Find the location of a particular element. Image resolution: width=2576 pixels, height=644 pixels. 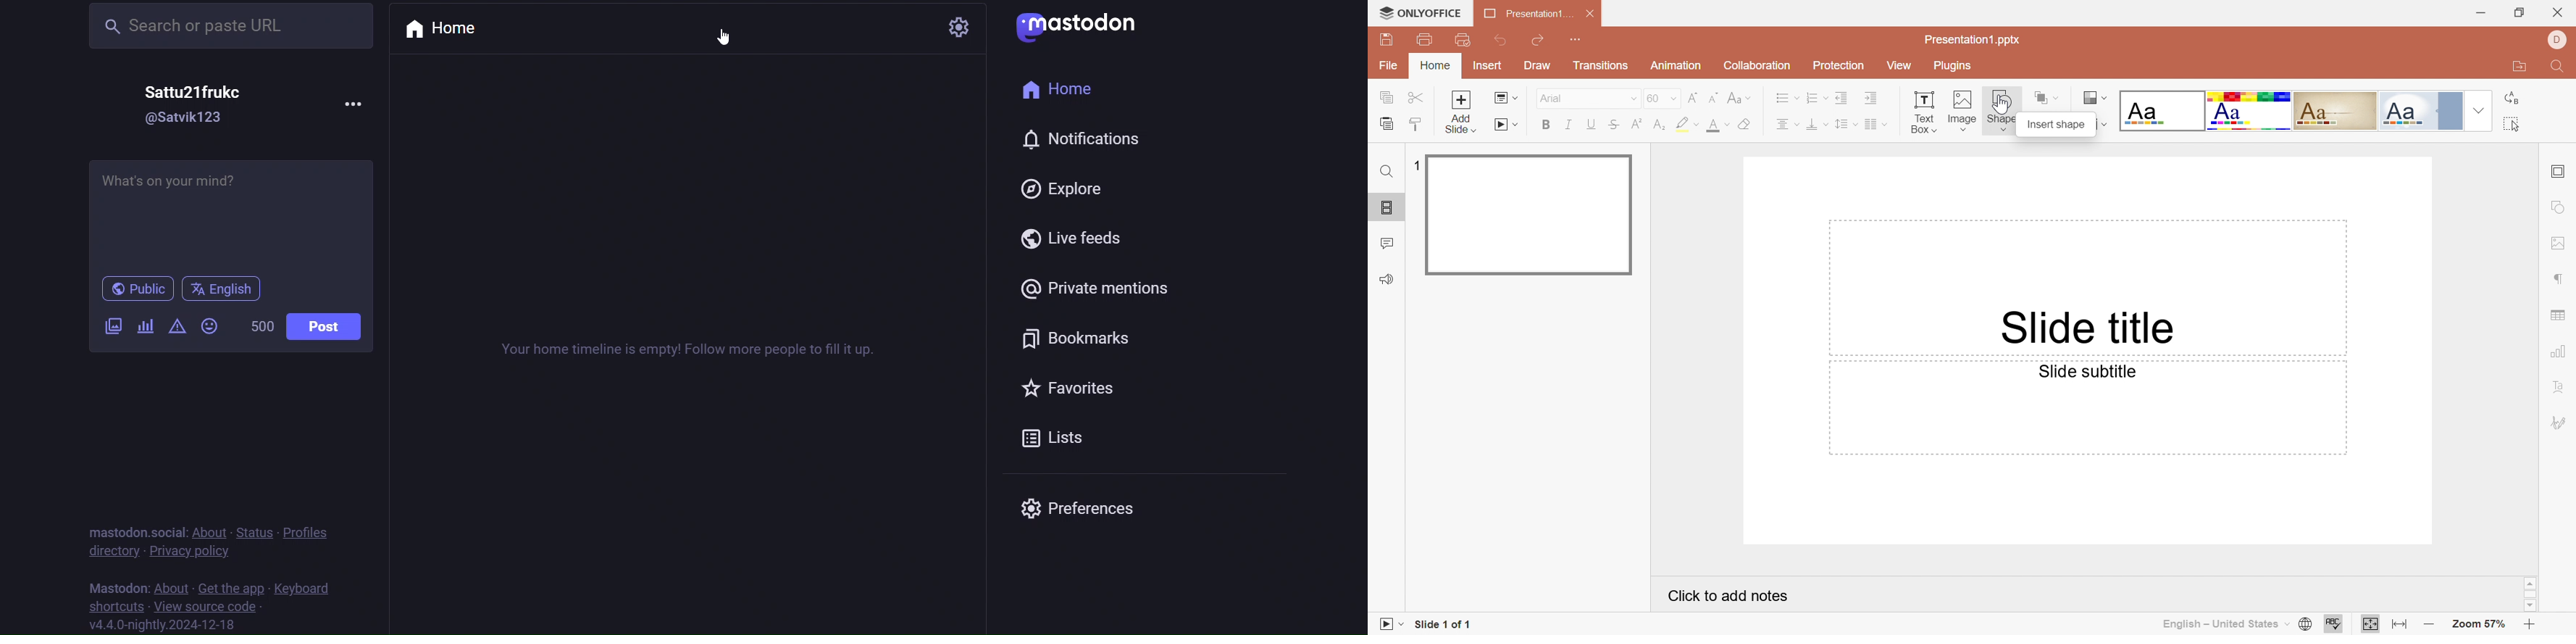

Fit to width is located at coordinates (2401, 624).